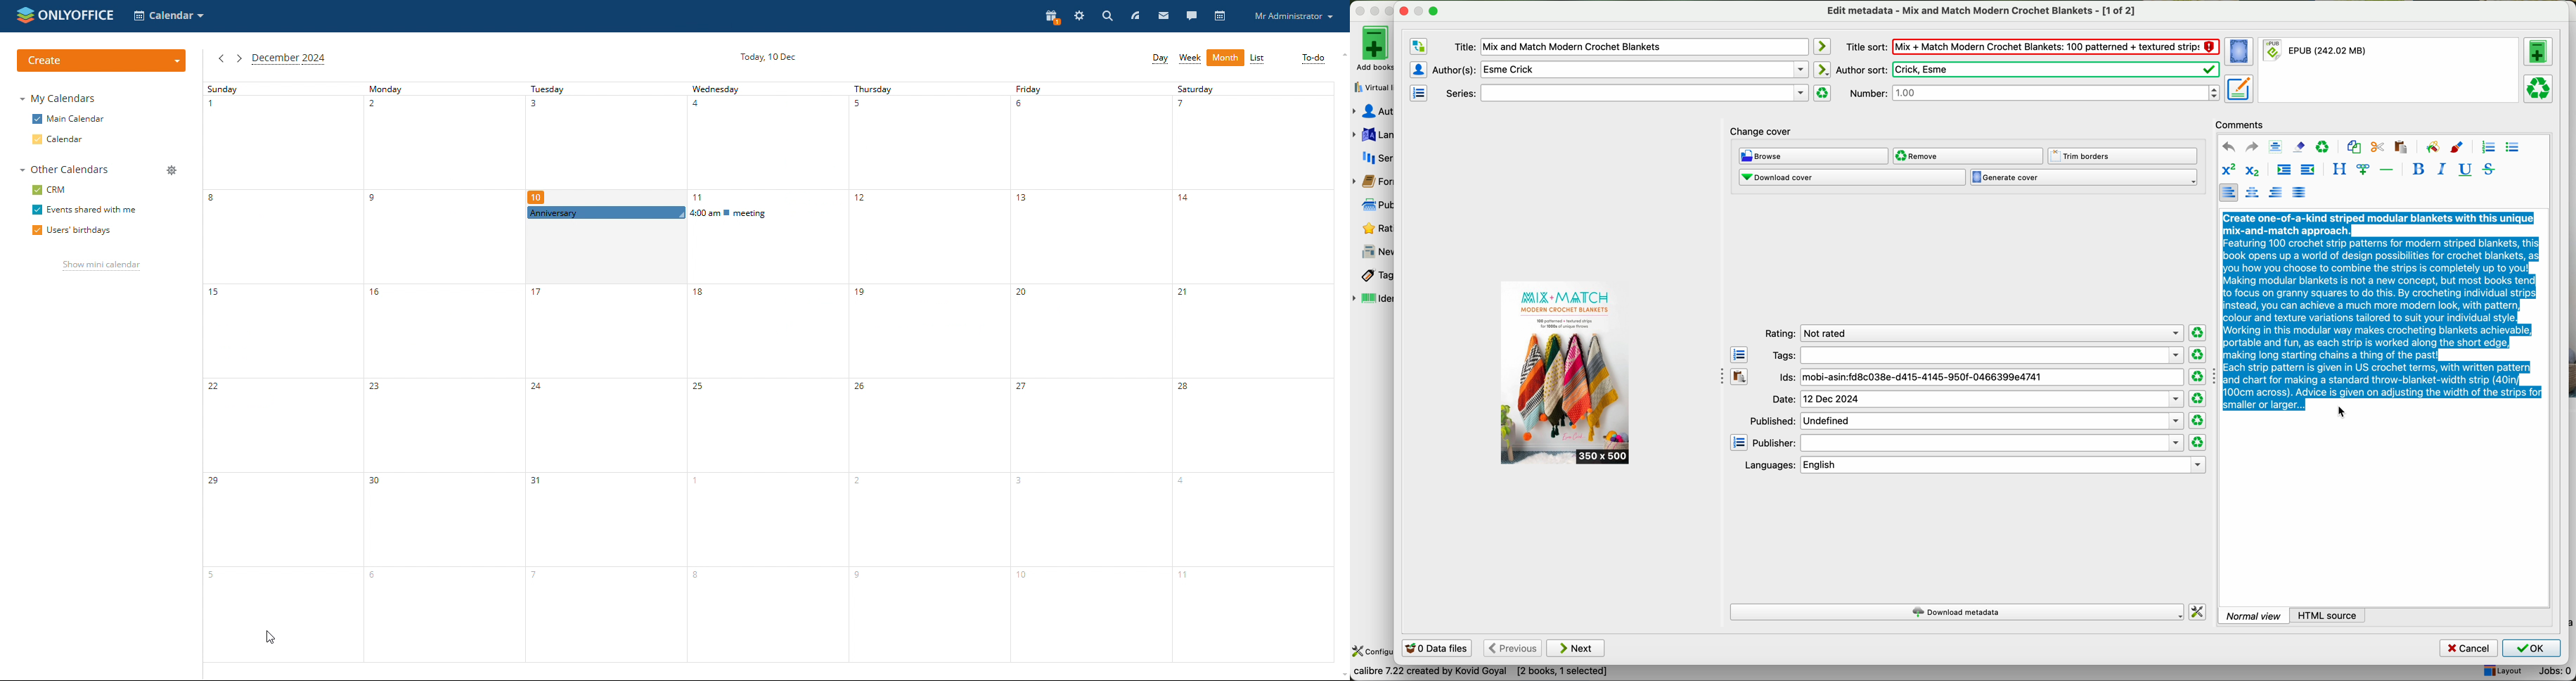 This screenshot has height=700, width=2576. I want to click on download metadata, so click(1959, 613).